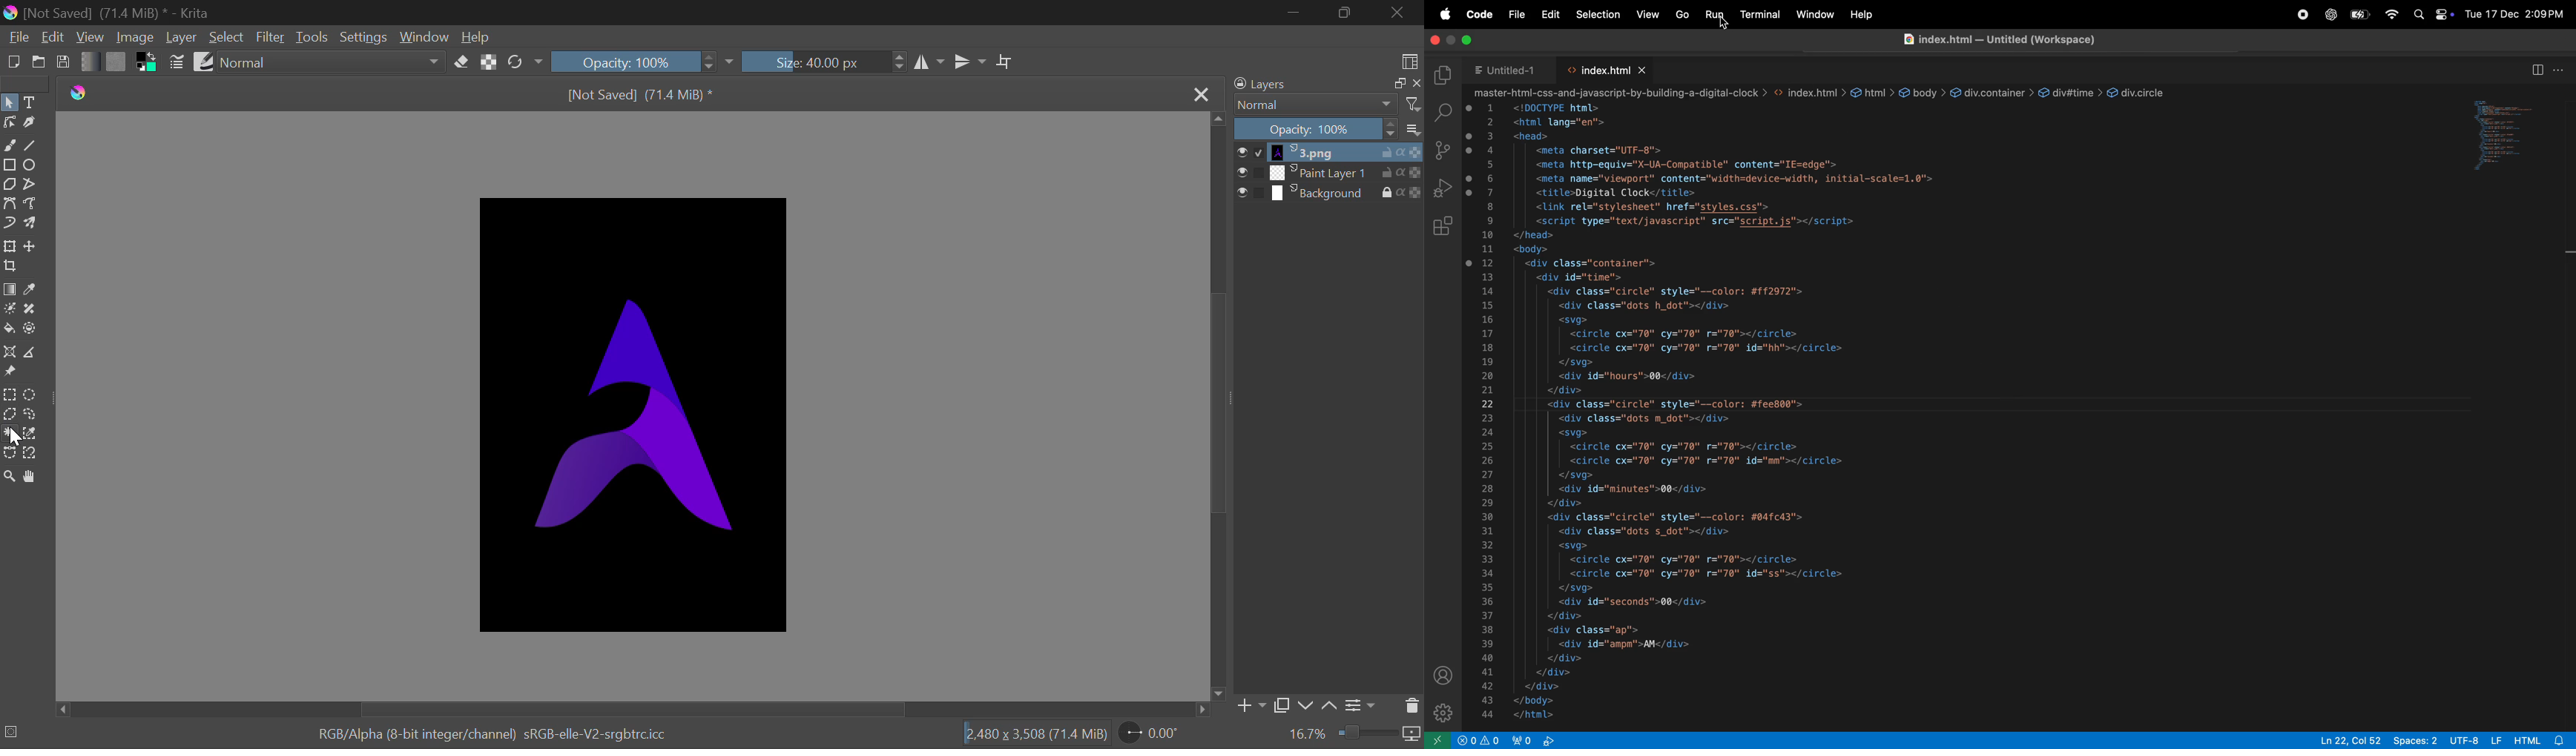 The image size is (2576, 756). What do you see at coordinates (1307, 706) in the screenshot?
I see `down Movement of Layer` at bounding box center [1307, 706].